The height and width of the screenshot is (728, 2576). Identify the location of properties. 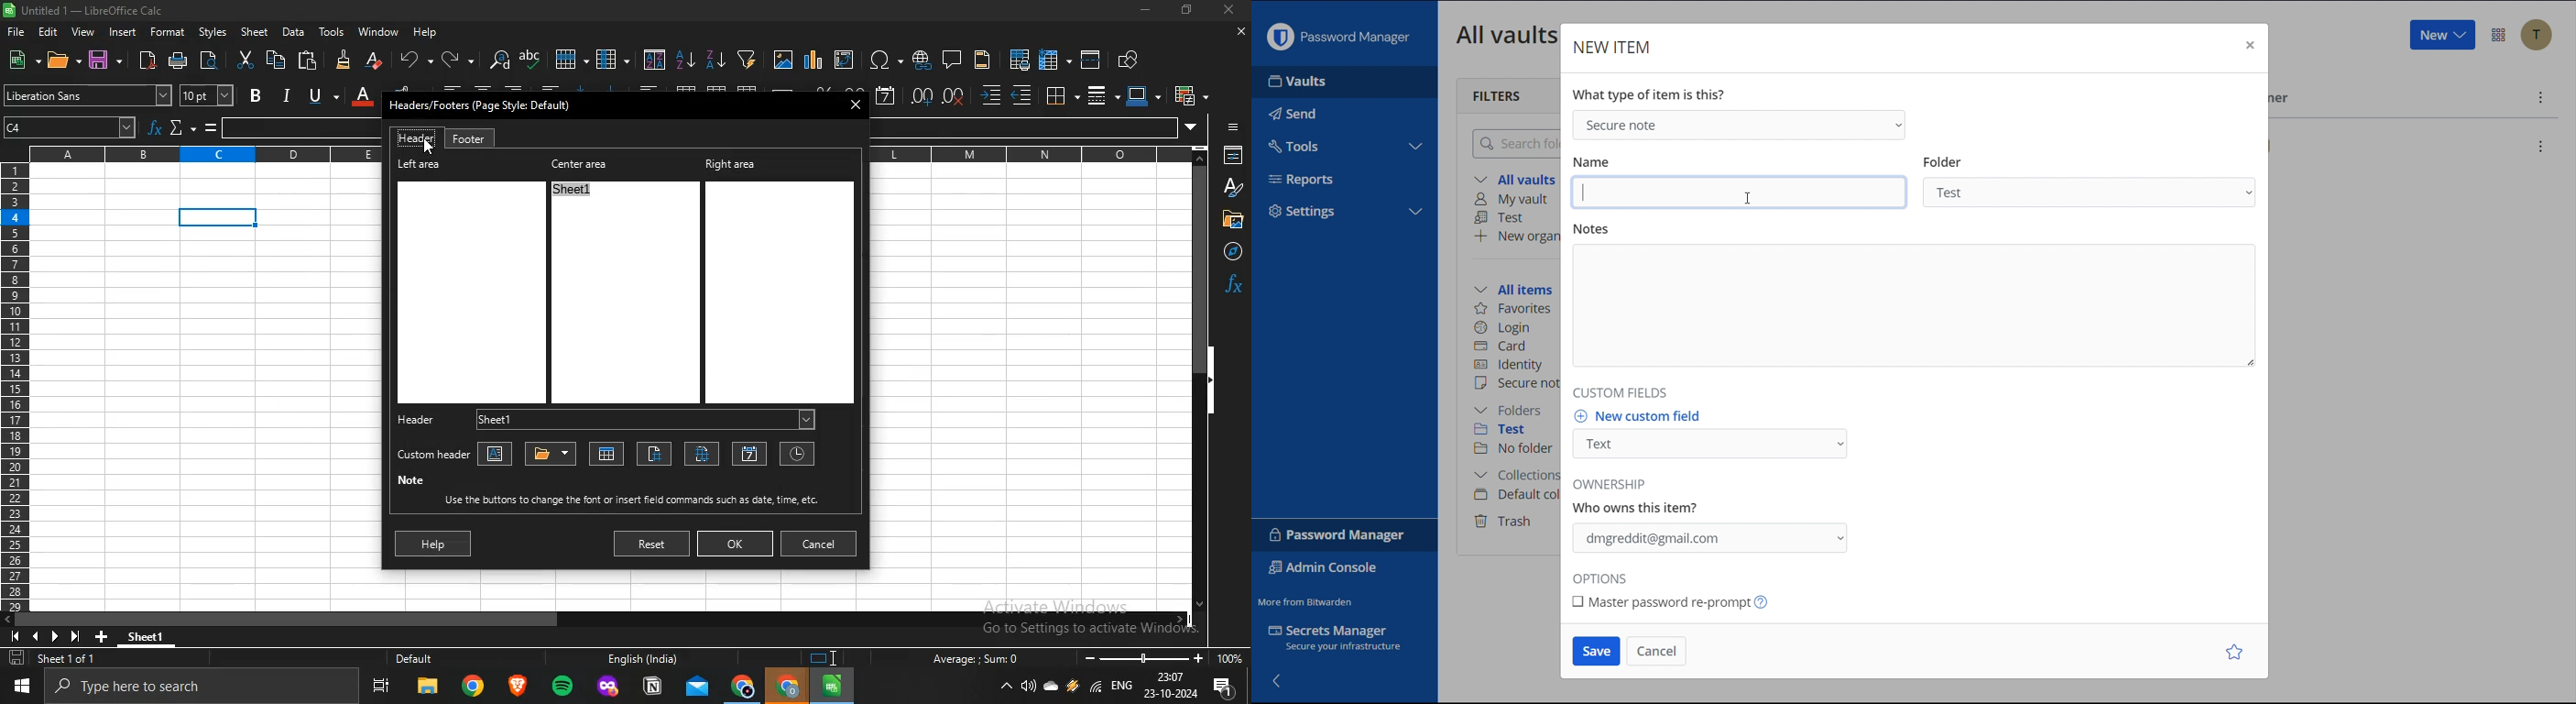
(1230, 156).